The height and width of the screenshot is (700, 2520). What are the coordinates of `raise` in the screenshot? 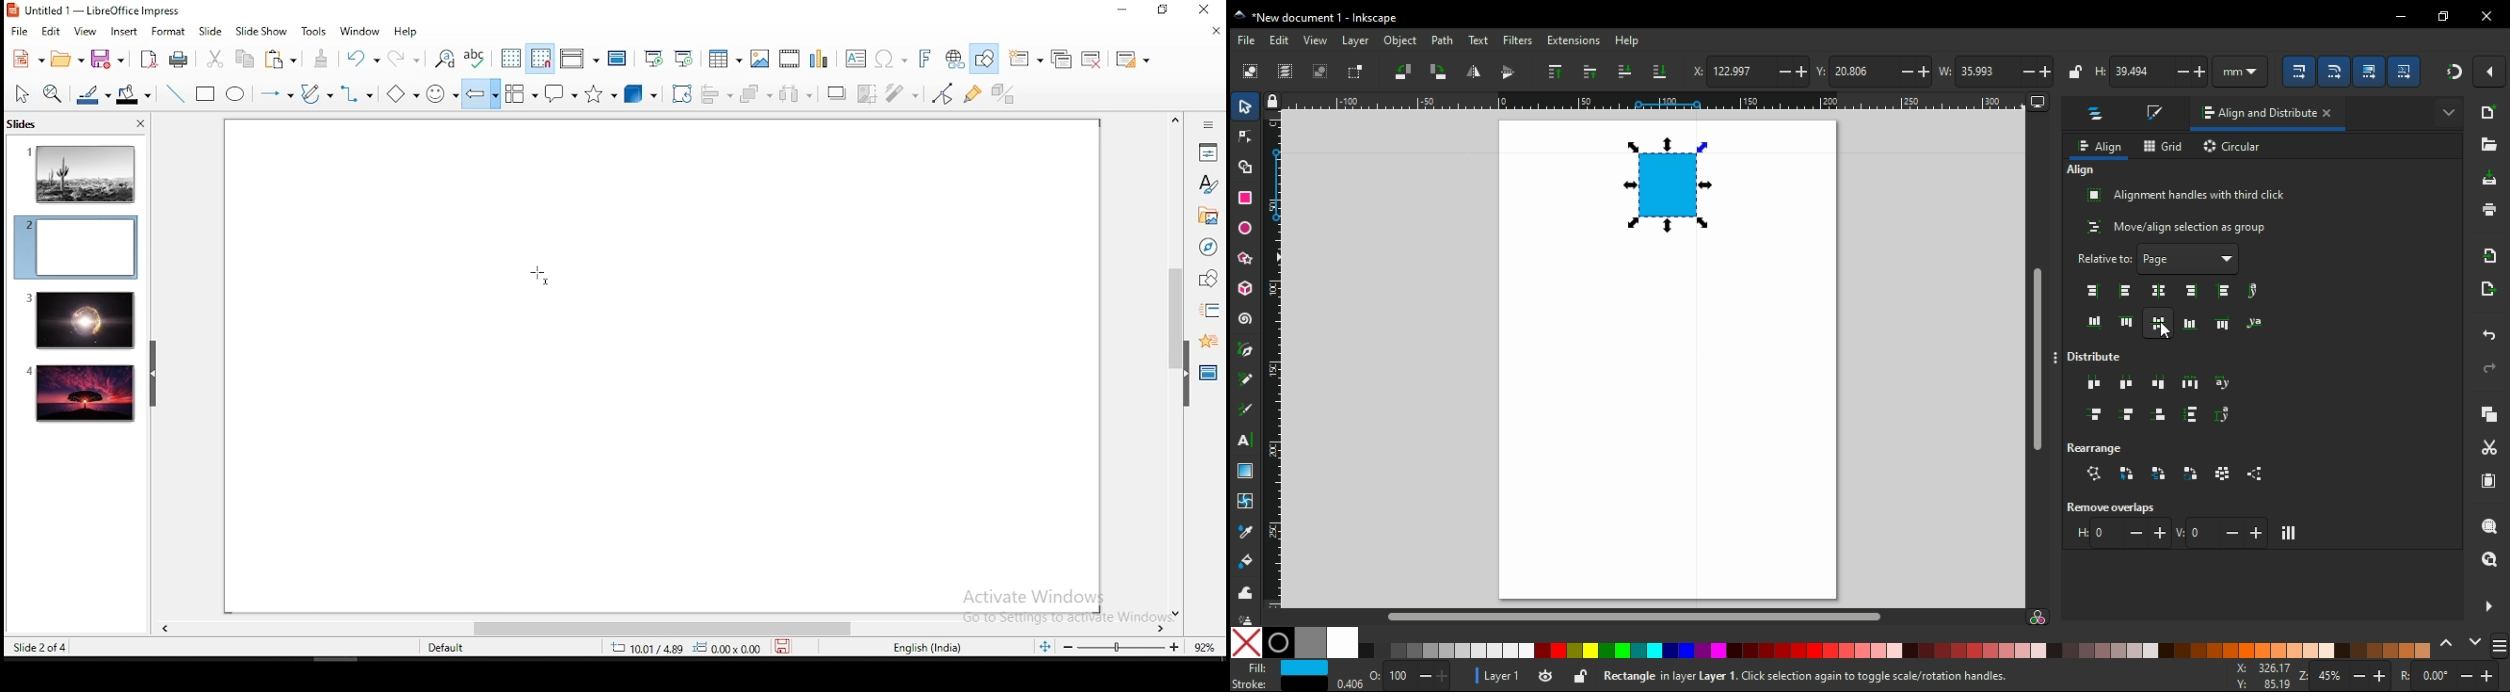 It's located at (1591, 72).